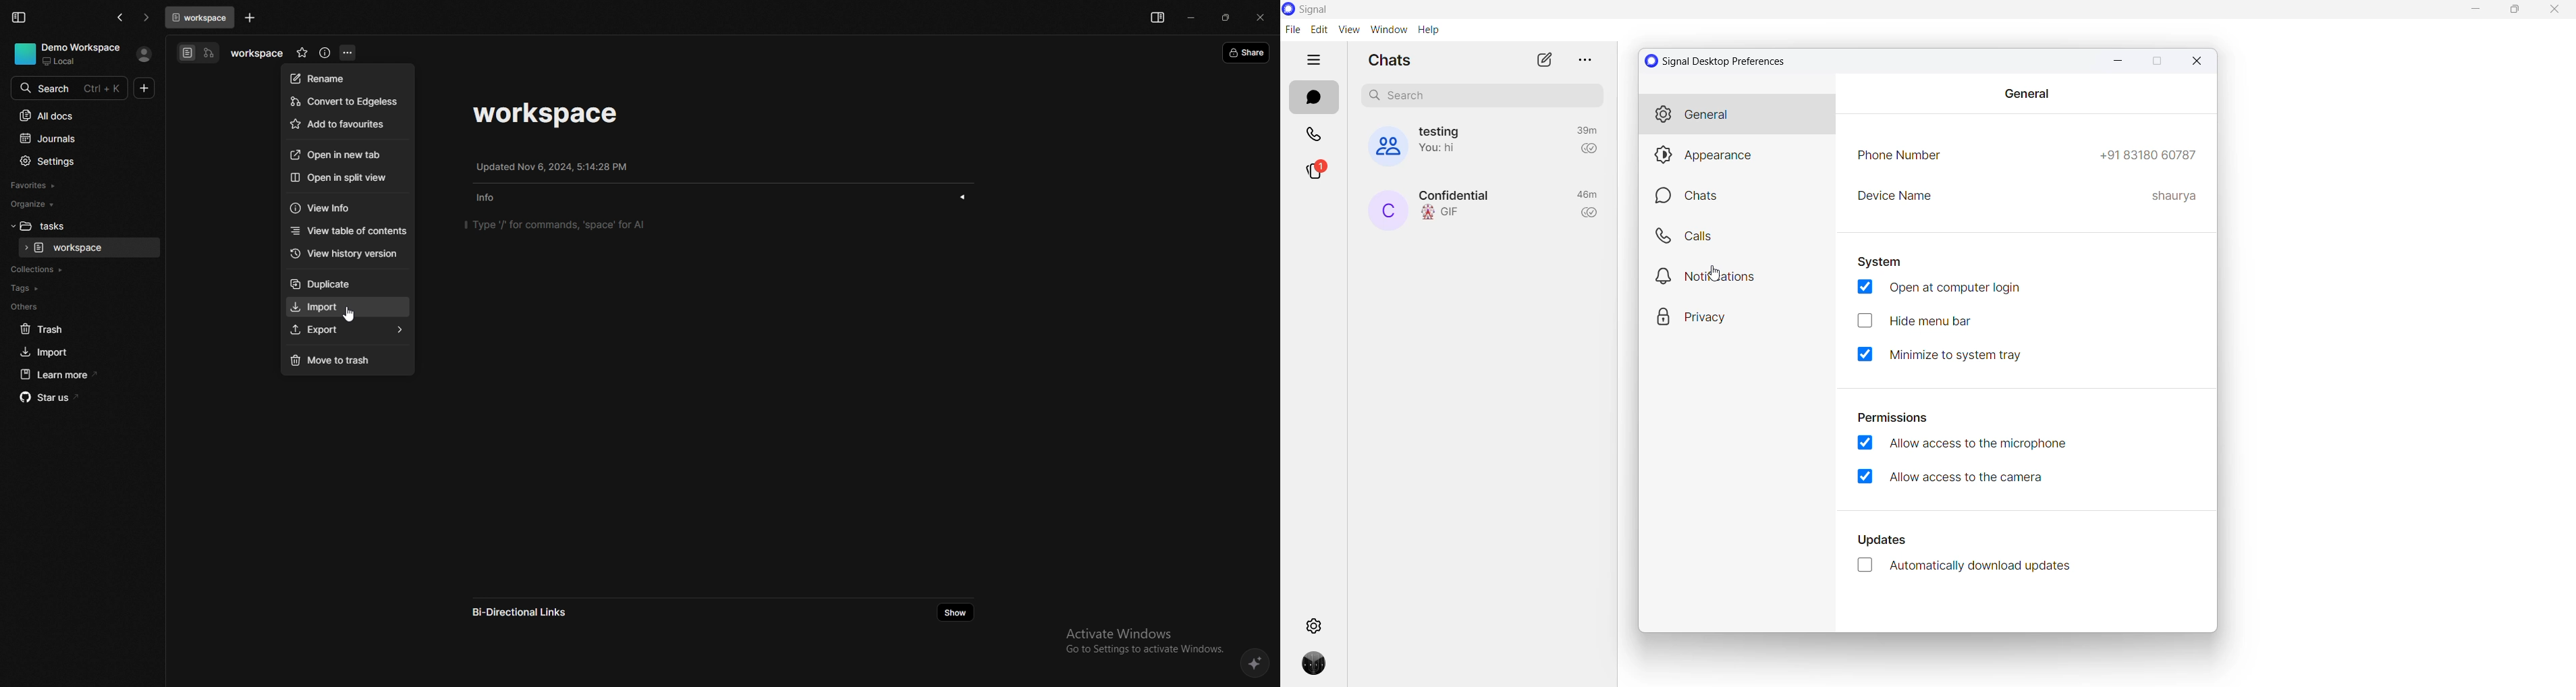 This screenshot has width=2576, height=700. Describe the element at coordinates (345, 177) in the screenshot. I see `open in split view` at that location.